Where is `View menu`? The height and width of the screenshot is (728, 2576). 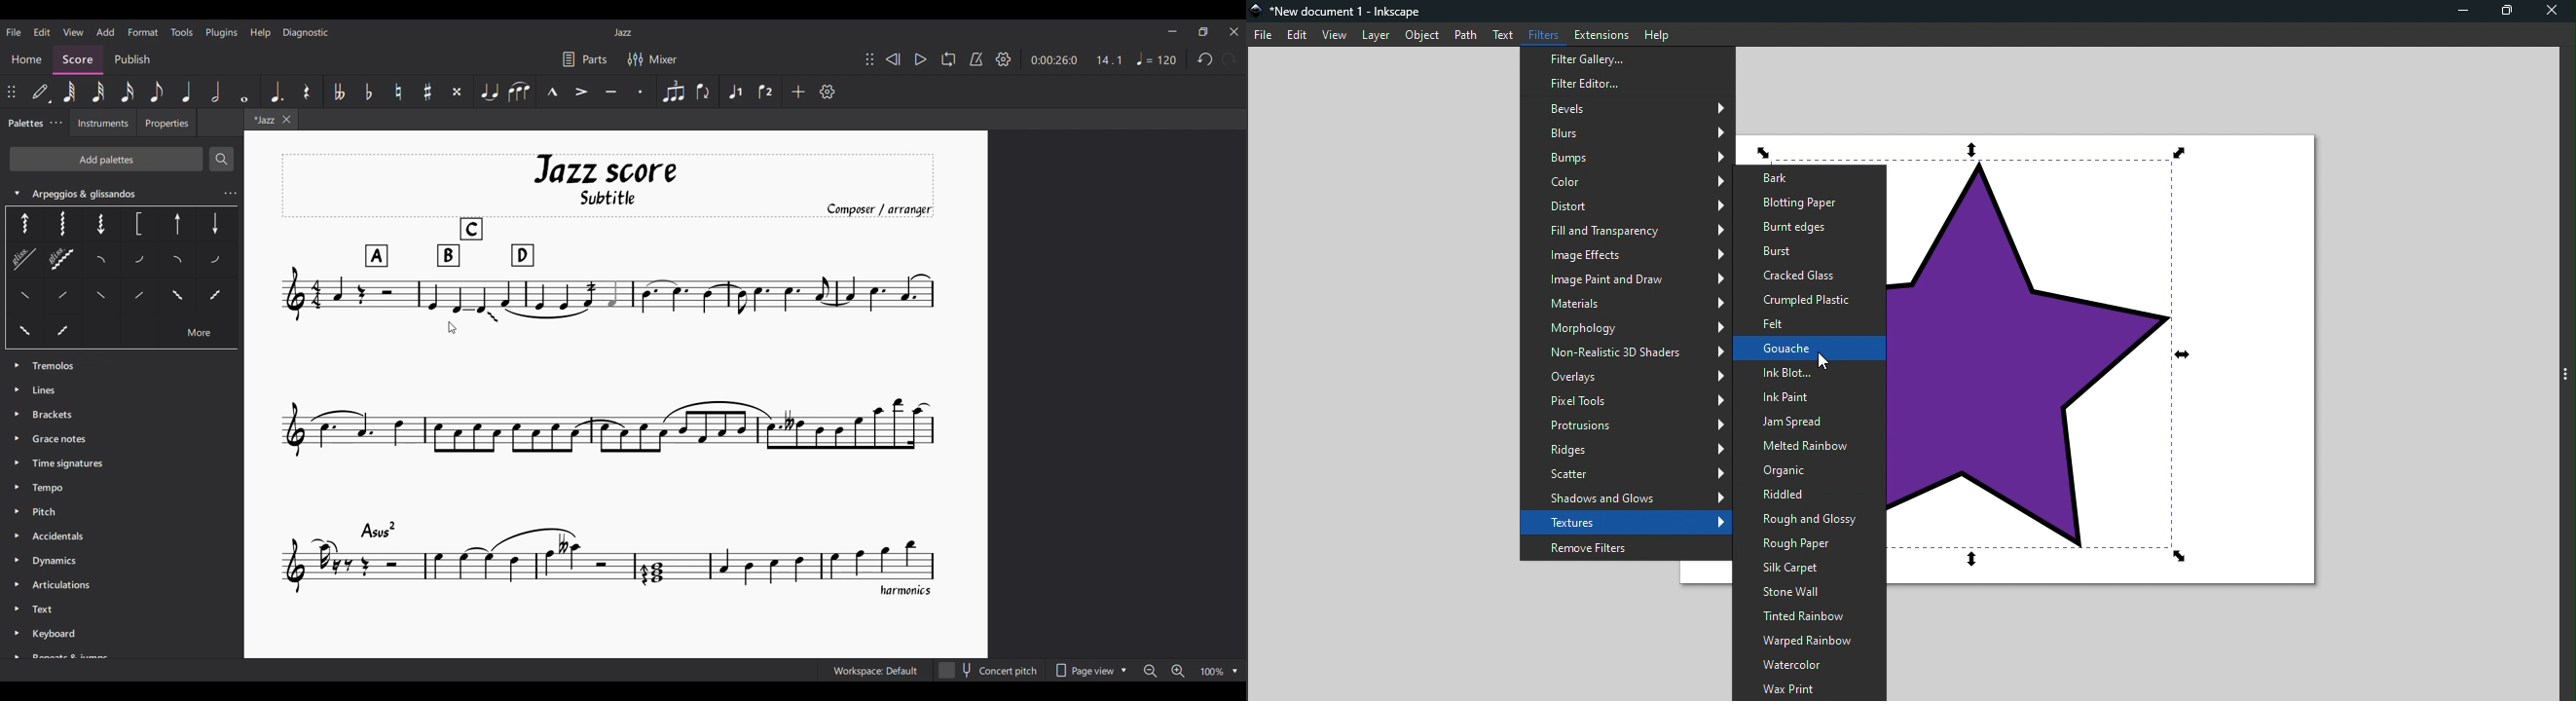 View menu is located at coordinates (73, 32).